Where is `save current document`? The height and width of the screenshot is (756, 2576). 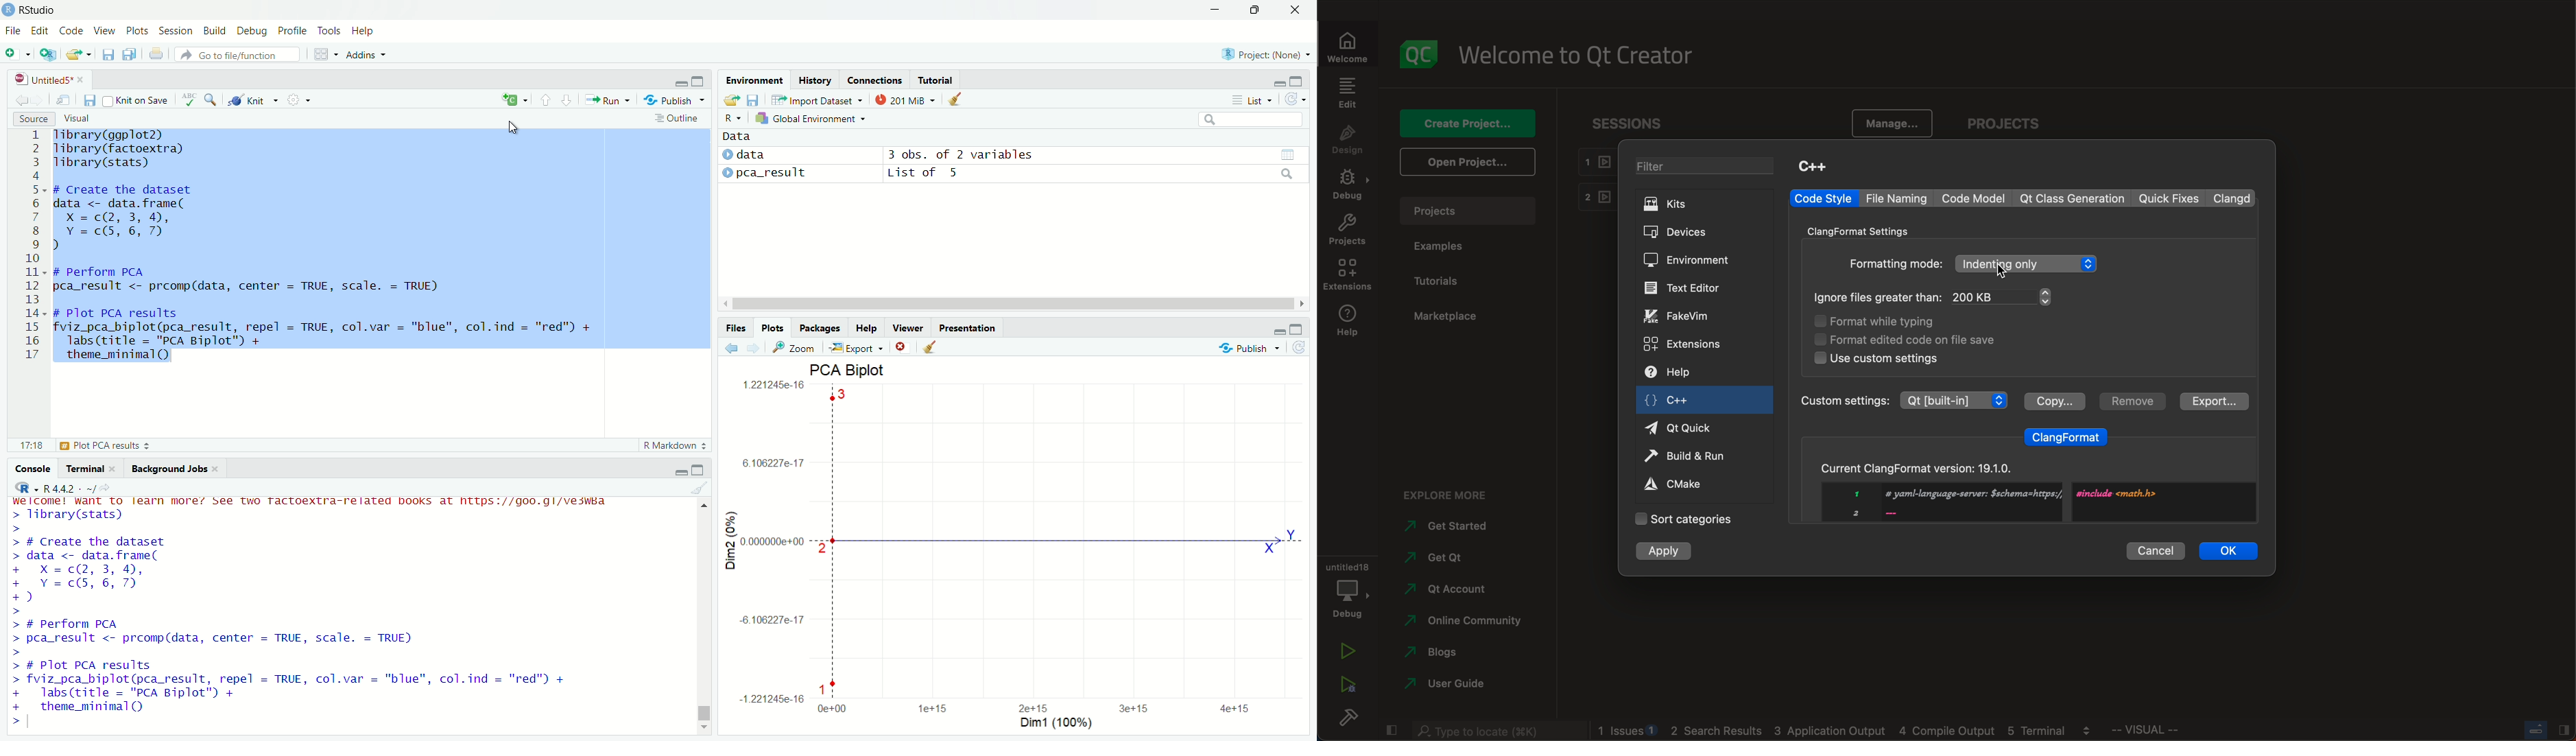
save current document is located at coordinates (91, 100).